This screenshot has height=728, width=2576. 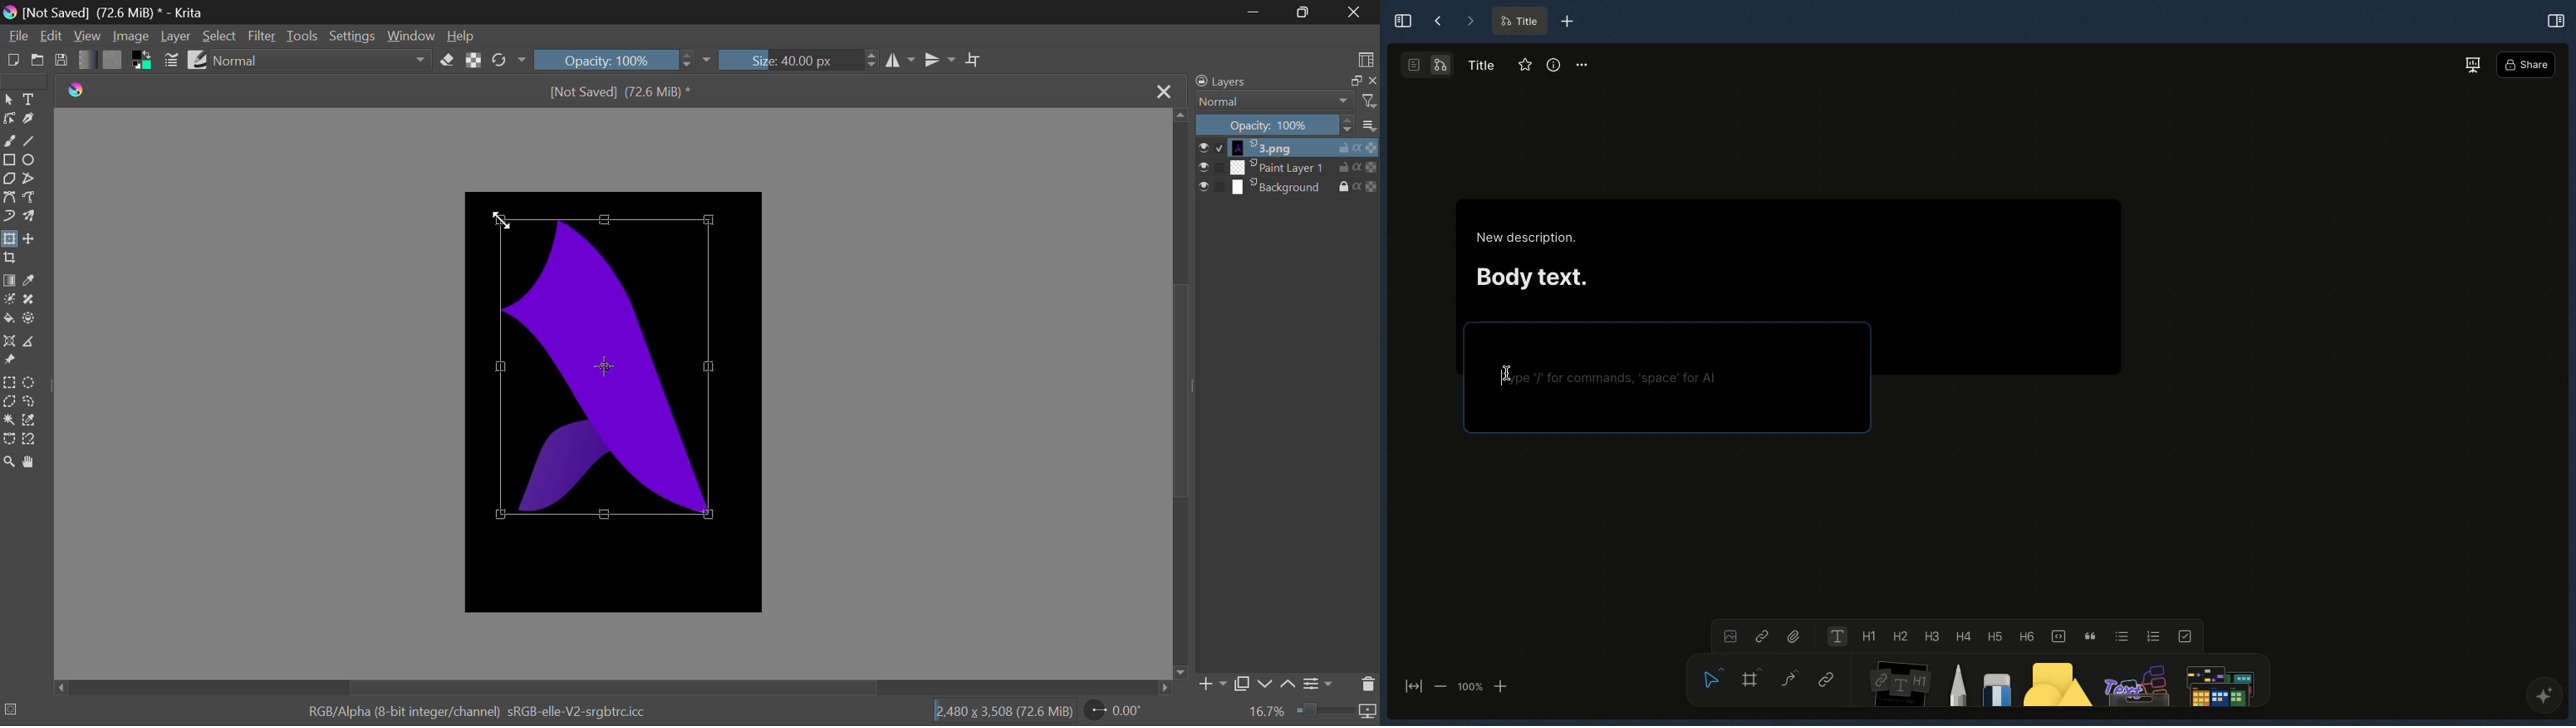 I want to click on Reference Images, so click(x=9, y=361).